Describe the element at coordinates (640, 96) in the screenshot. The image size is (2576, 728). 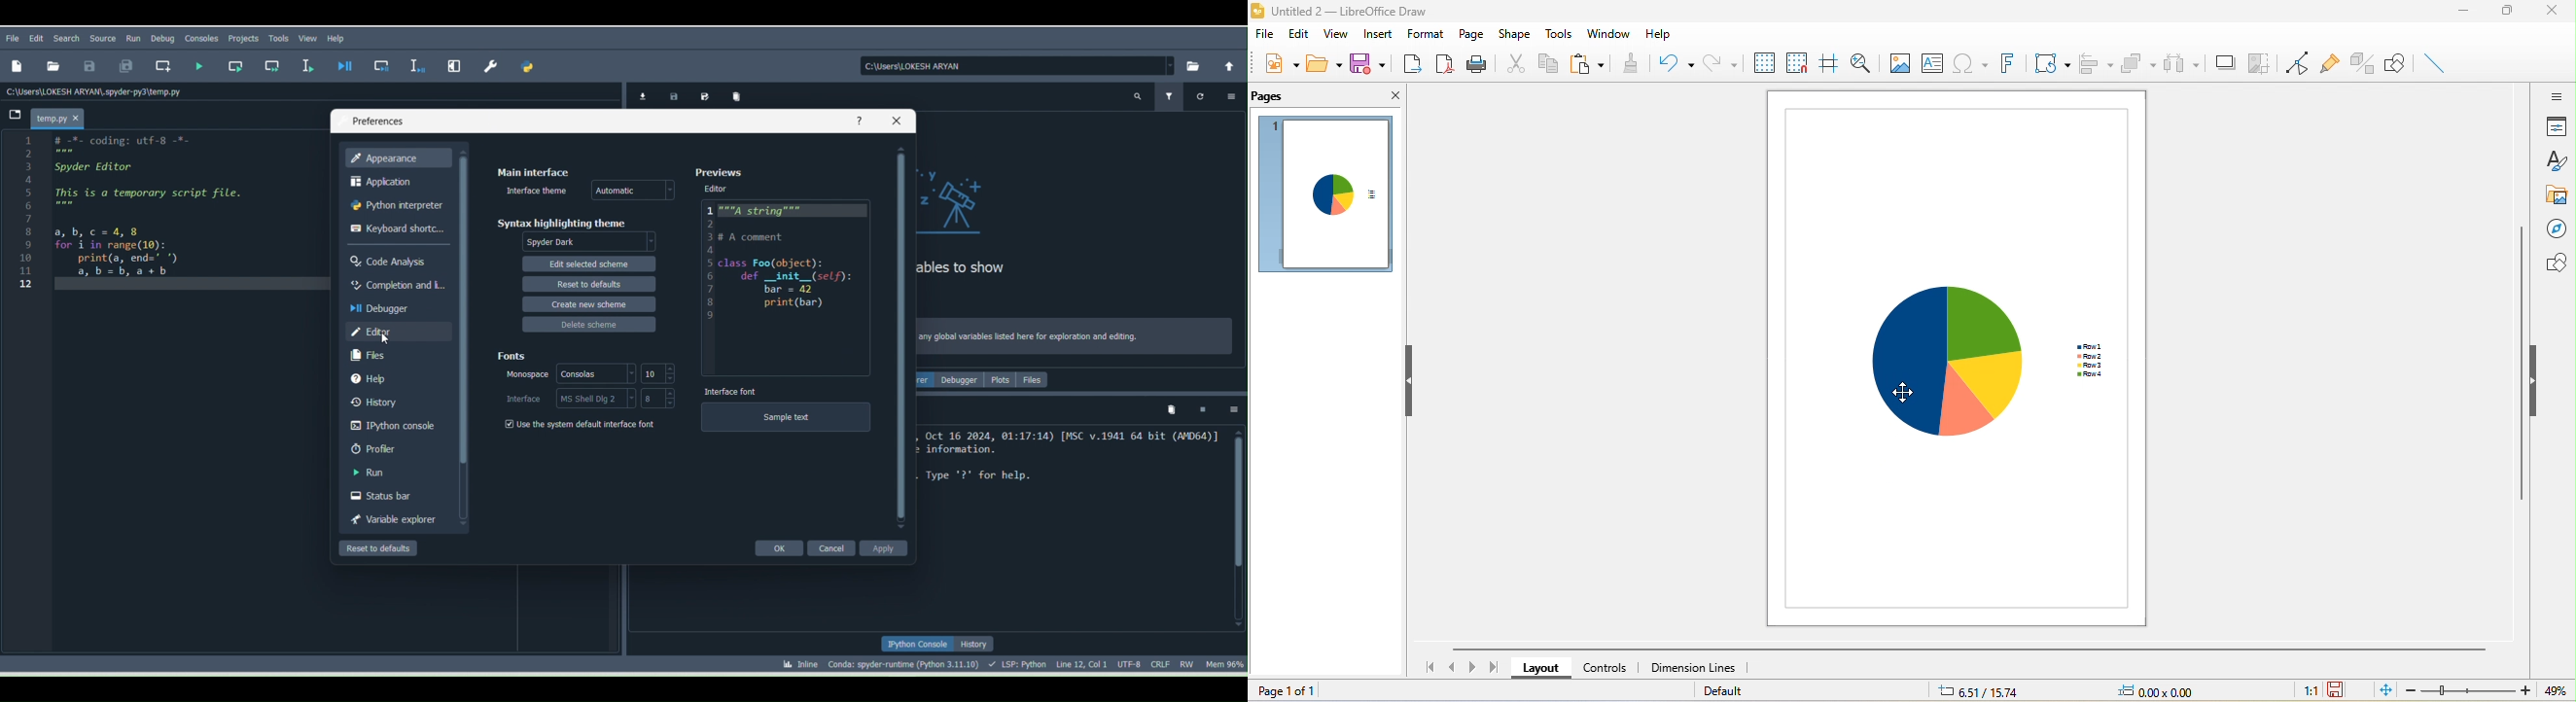
I see `Import data` at that location.